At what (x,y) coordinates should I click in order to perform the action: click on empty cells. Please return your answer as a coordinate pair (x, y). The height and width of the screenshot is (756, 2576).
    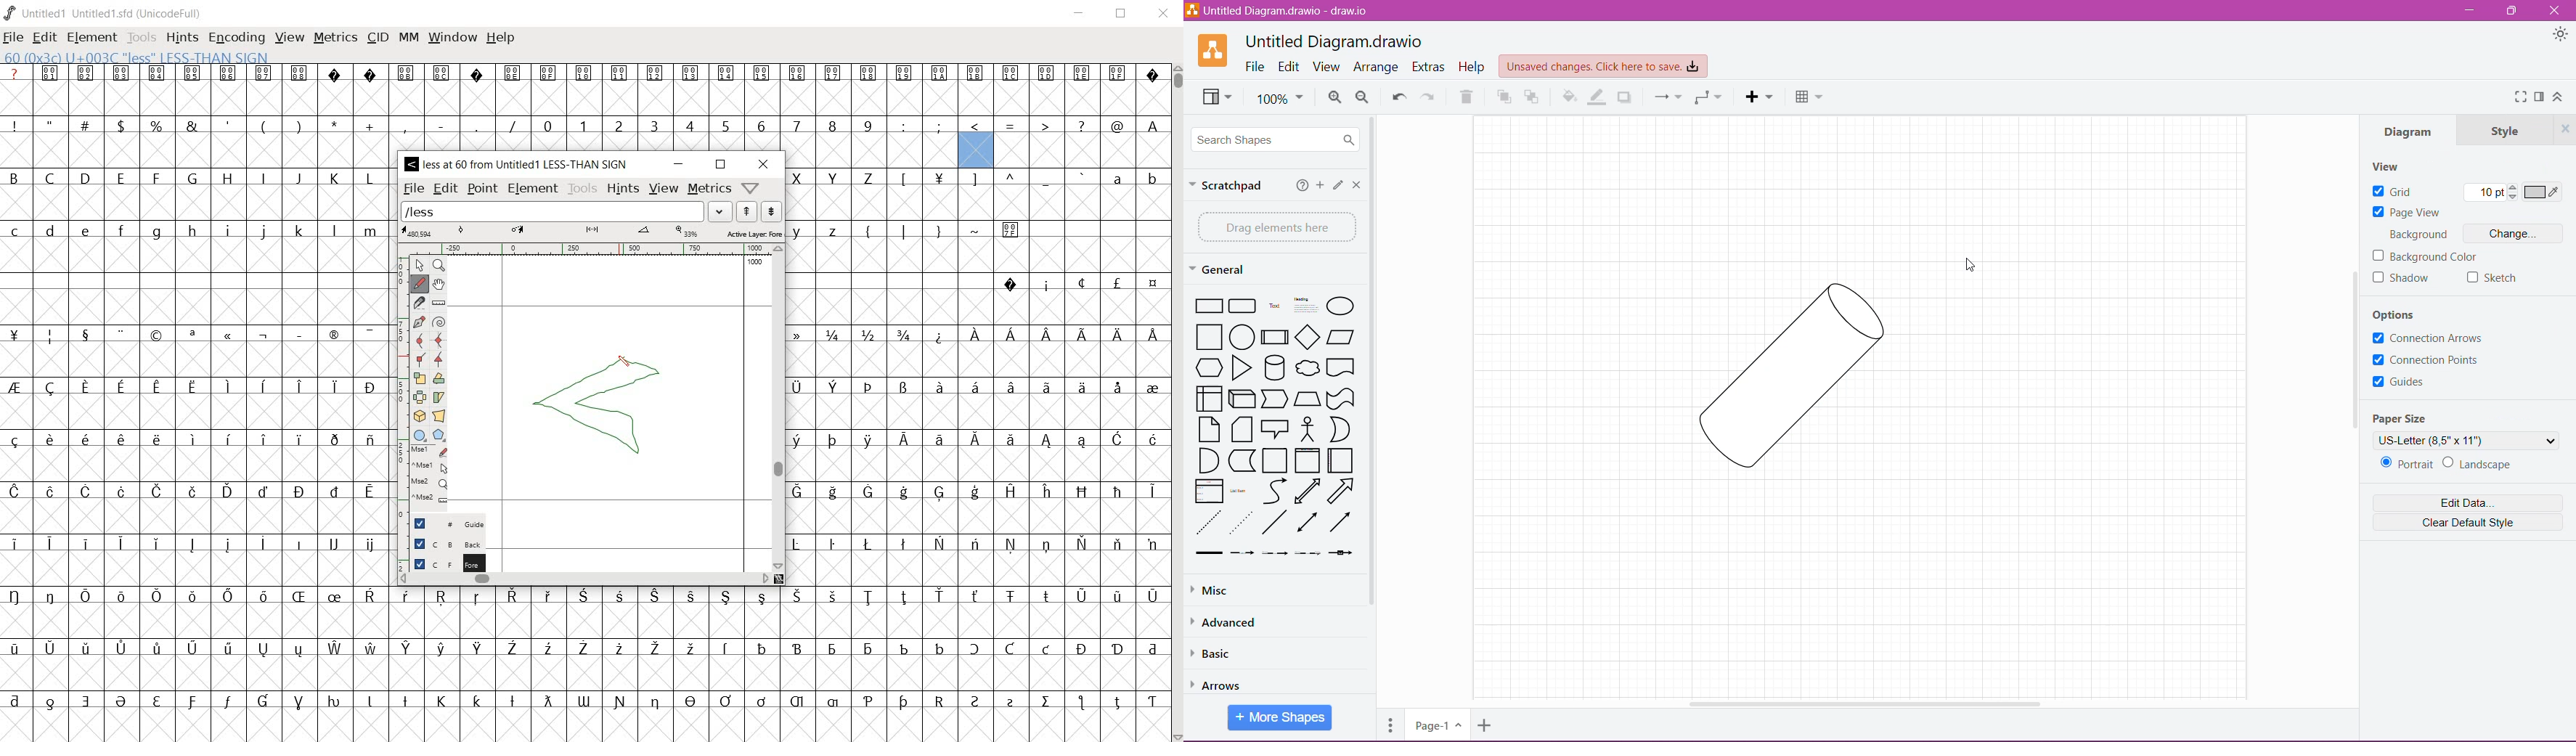
    Looking at the image, I should click on (195, 516).